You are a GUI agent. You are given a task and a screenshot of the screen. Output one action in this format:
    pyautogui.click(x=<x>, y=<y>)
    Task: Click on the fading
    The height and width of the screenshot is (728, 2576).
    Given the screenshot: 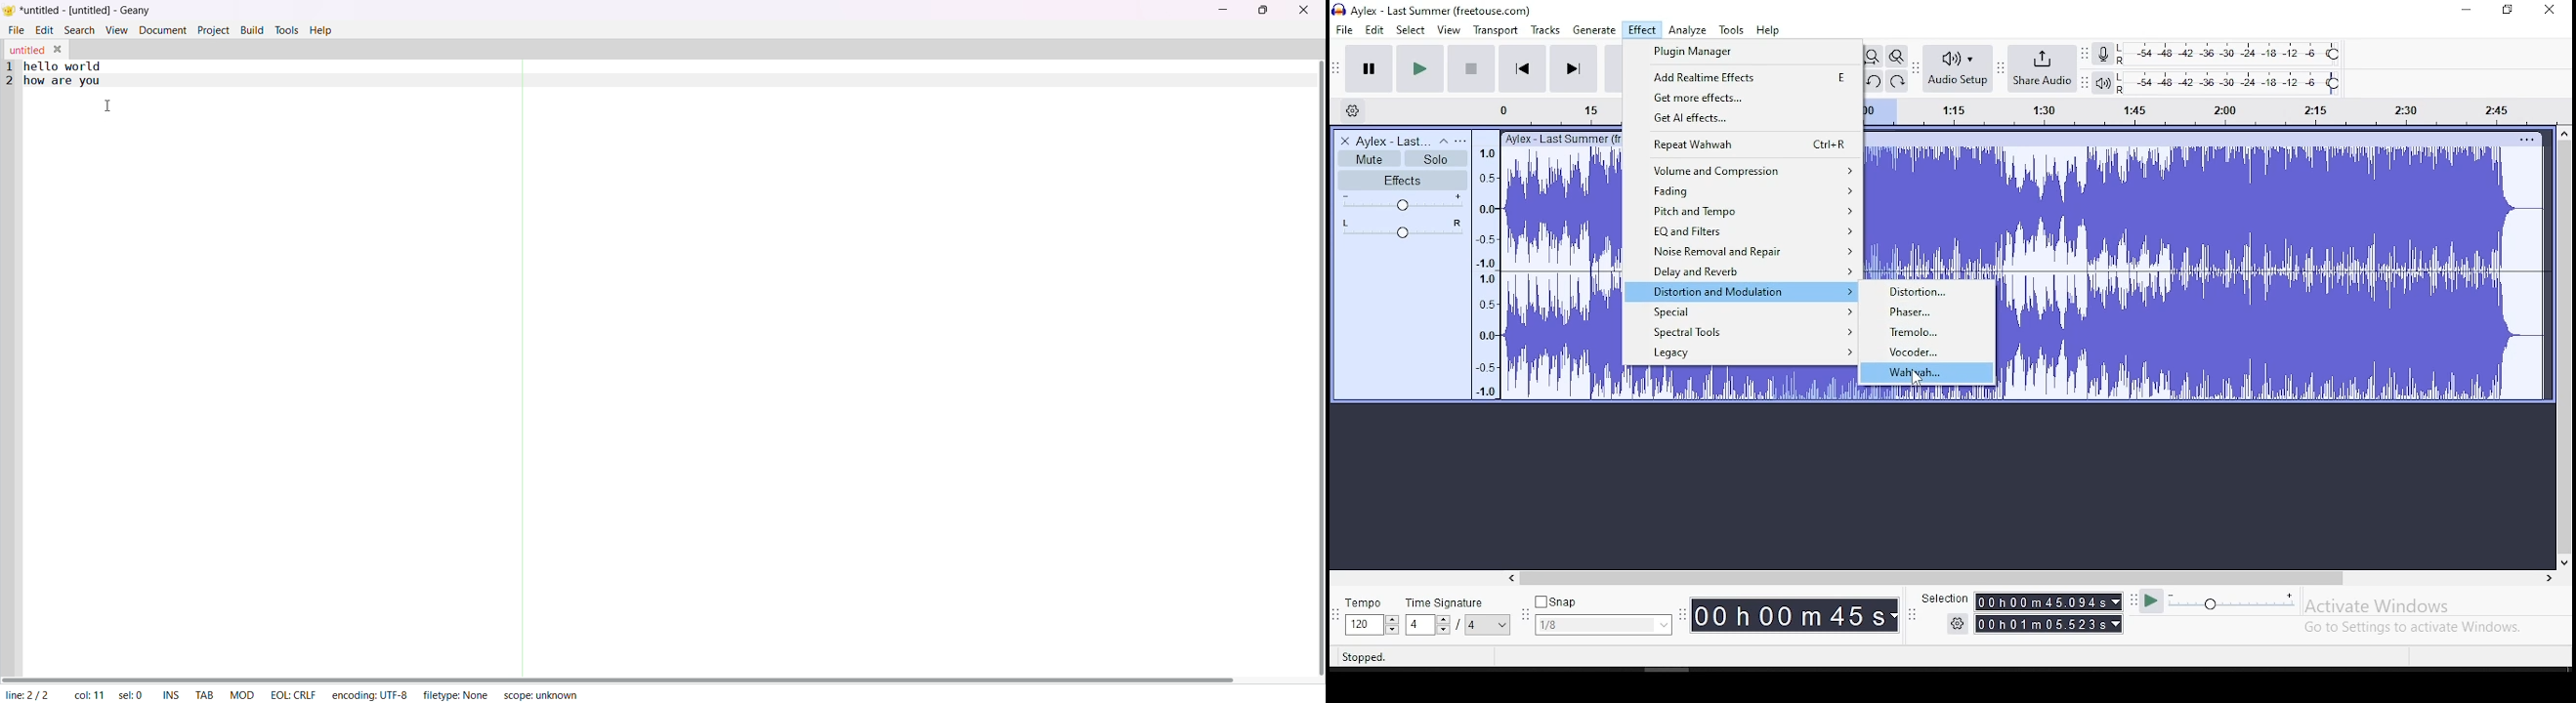 What is the action you would take?
    pyautogui.click(x=1741, y=190)
    